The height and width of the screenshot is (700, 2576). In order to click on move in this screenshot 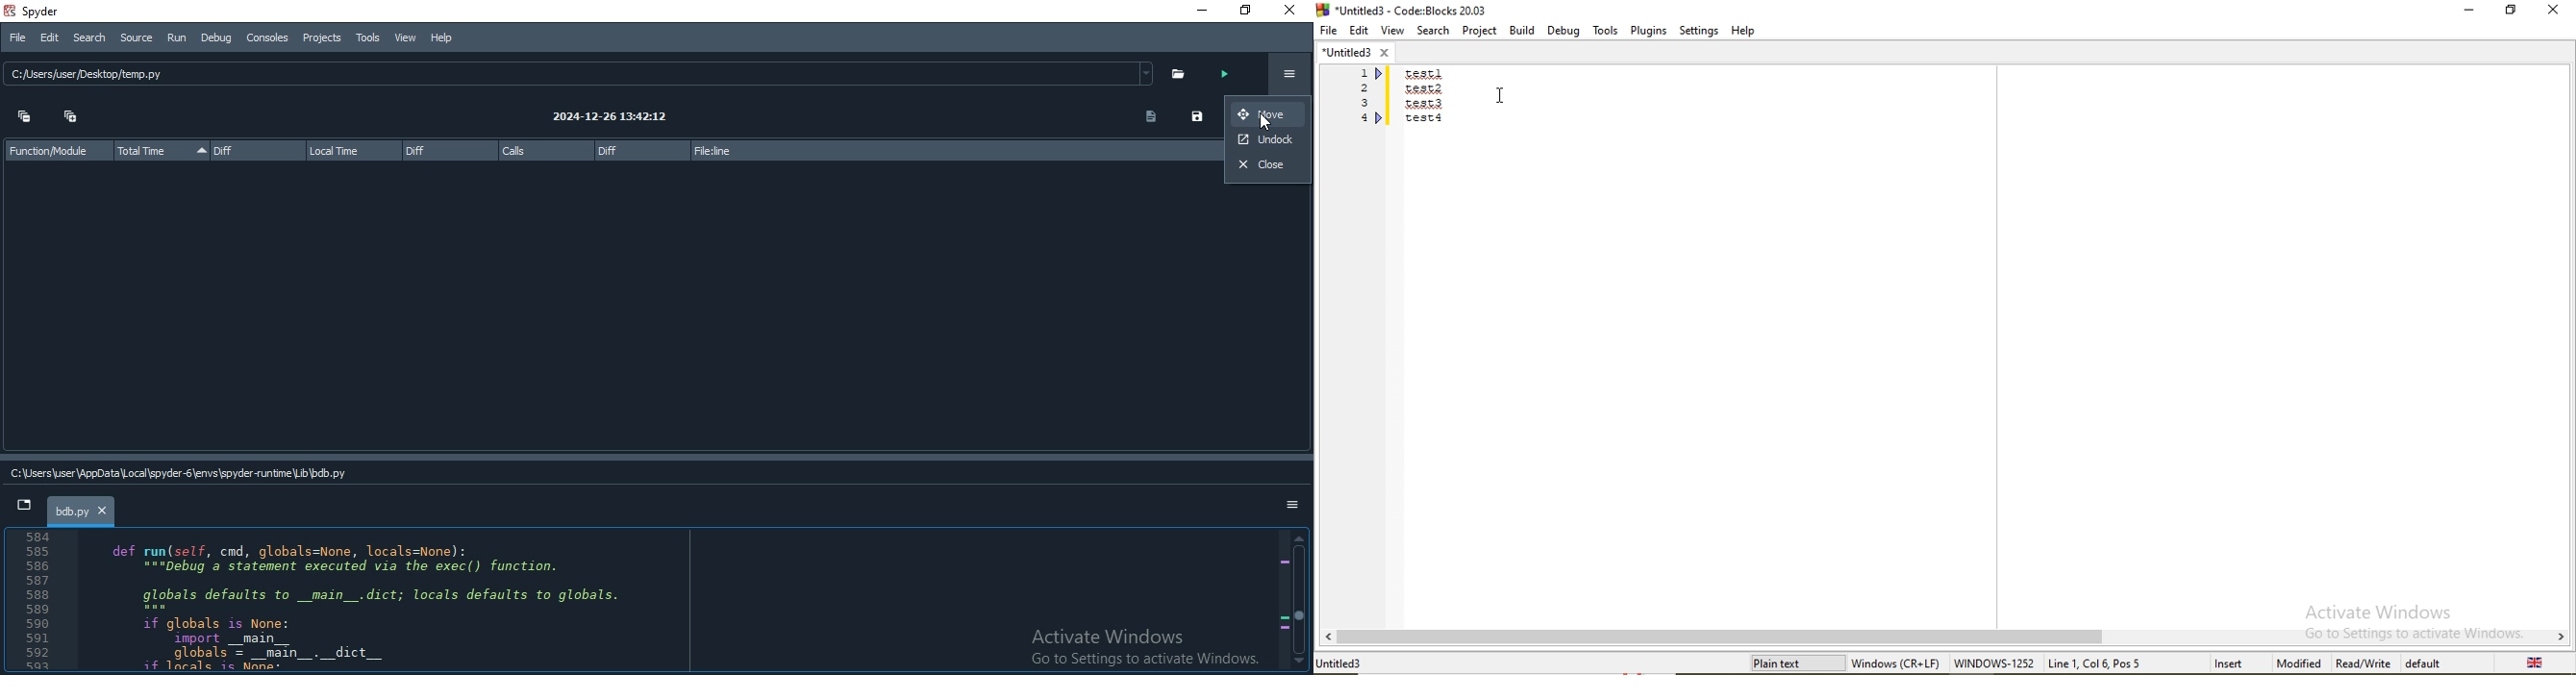, I will do `click(1267, 115)`.